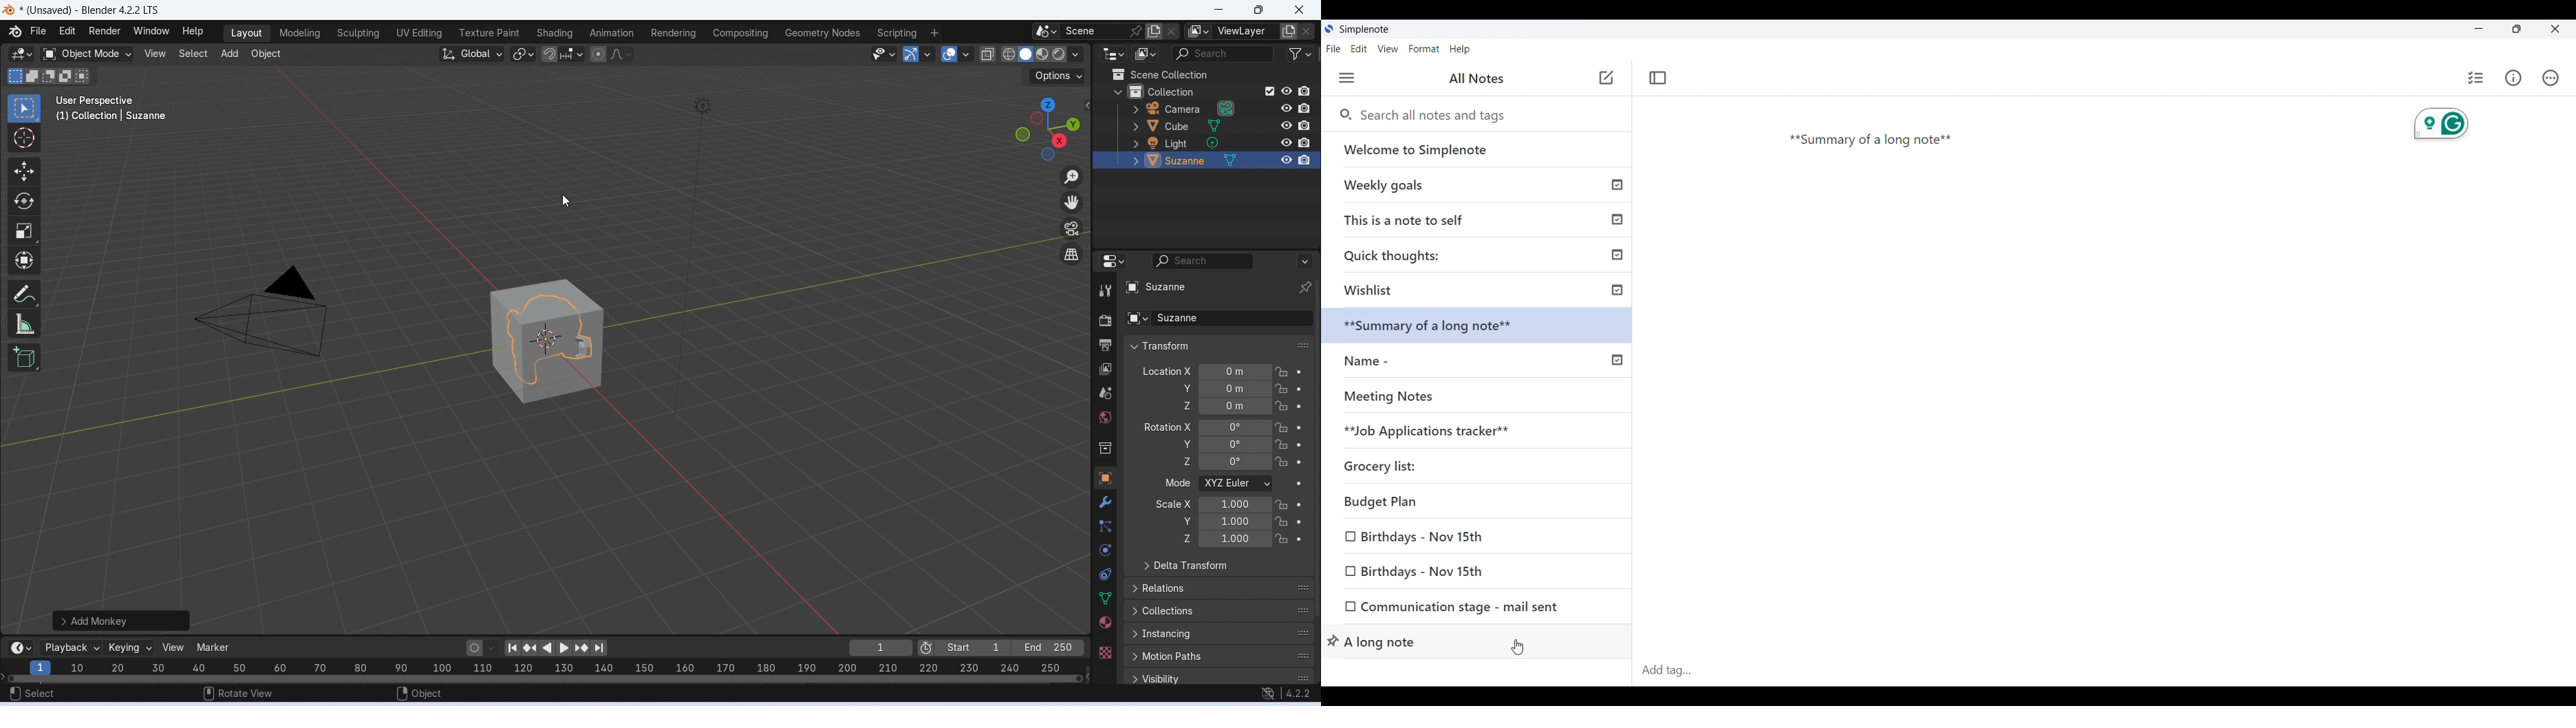  I want to click on Add tag, so click(1668, 671).